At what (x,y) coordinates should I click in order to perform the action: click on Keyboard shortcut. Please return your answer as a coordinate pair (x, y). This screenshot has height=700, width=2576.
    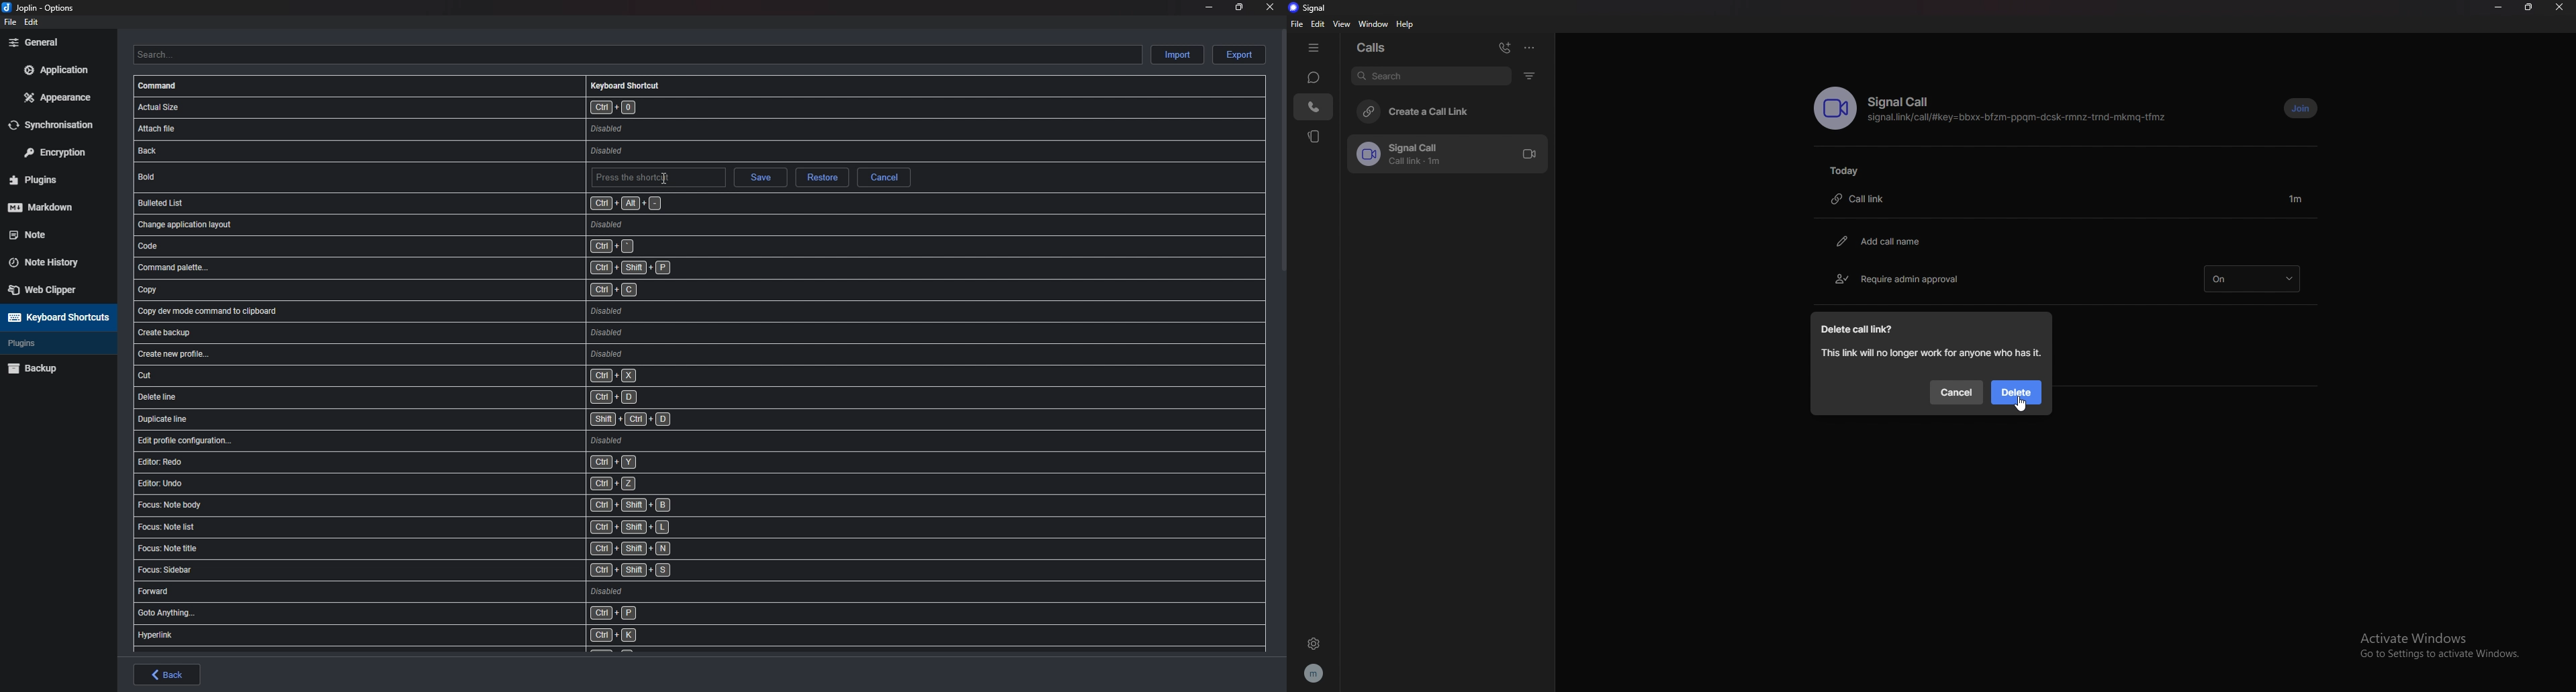
    Looking at the image, I should click on (625, 85).